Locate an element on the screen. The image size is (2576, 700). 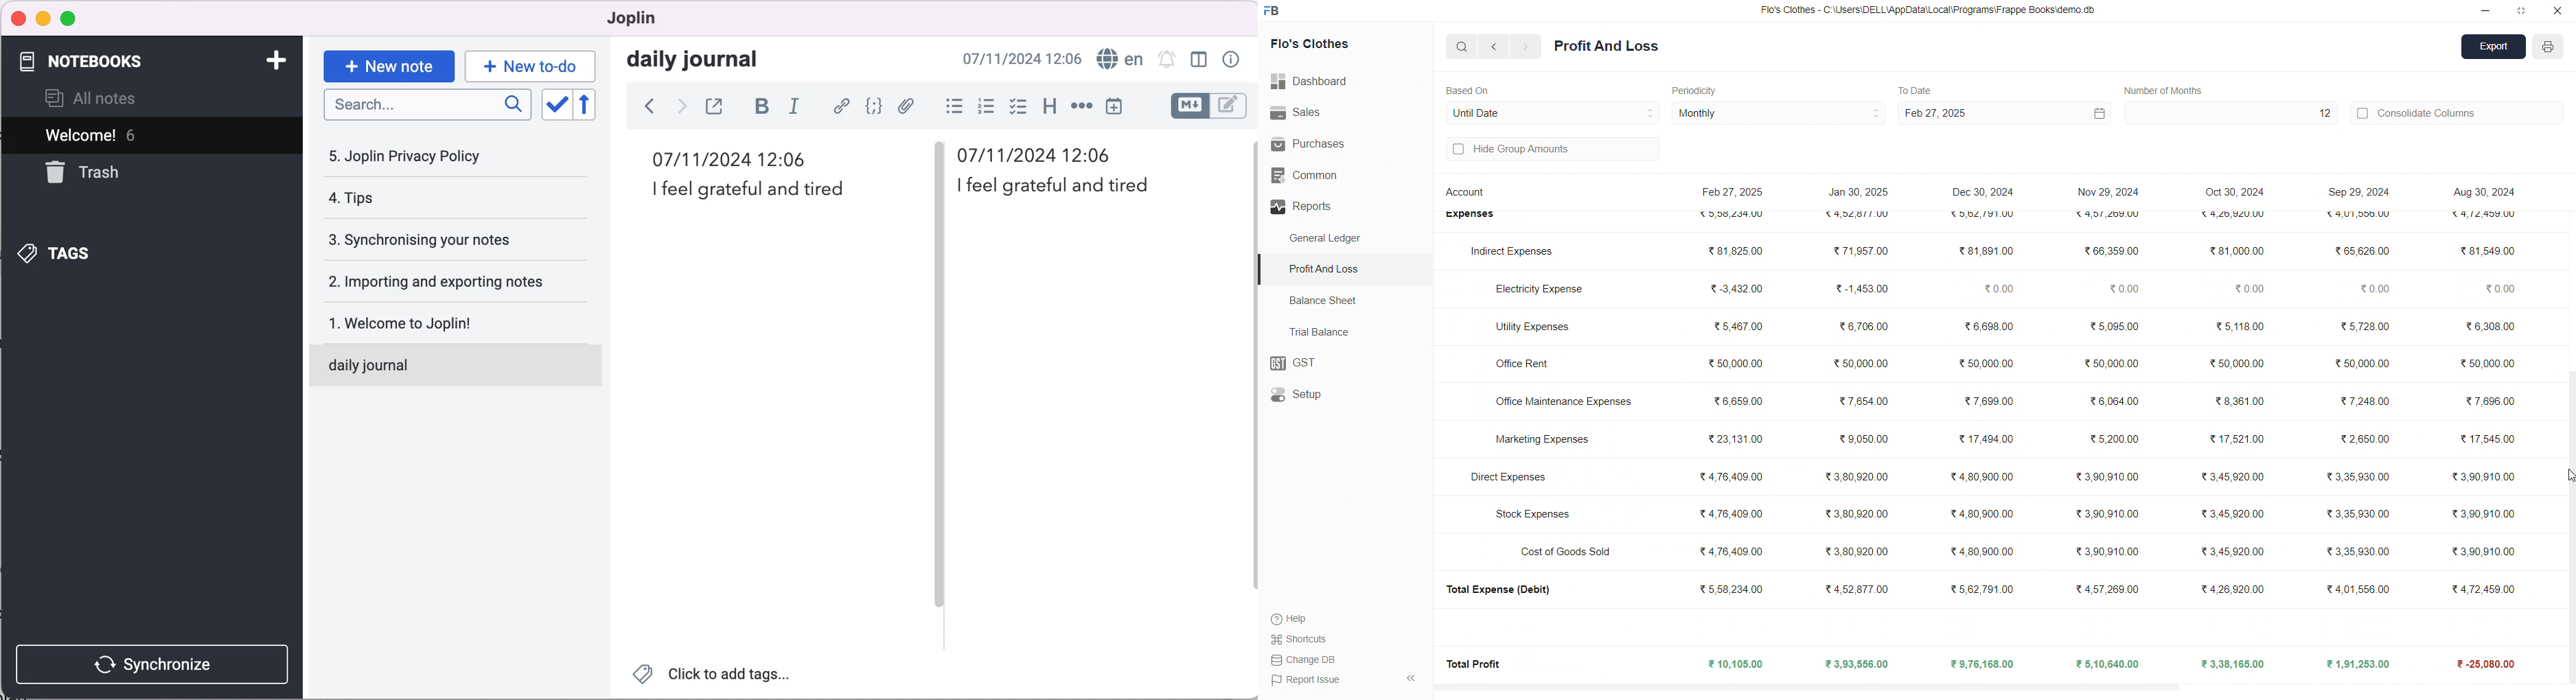
₹ 4,01,556.00 is located at coordinates (2349, 589).